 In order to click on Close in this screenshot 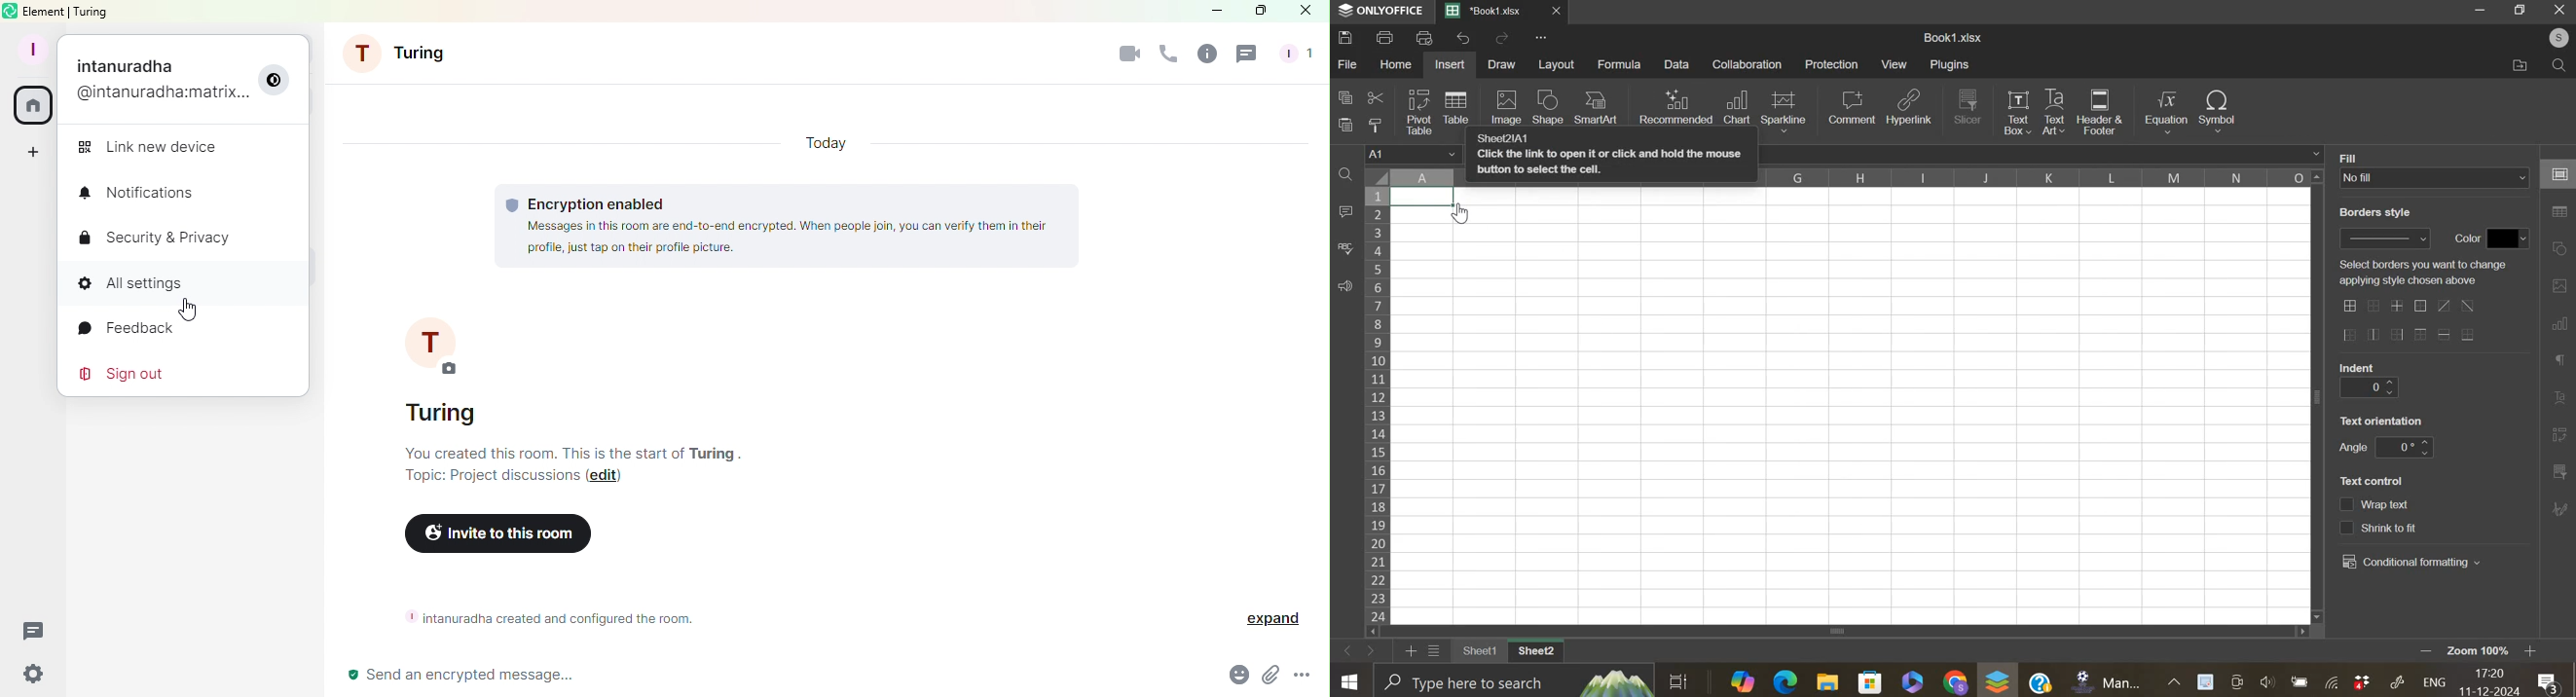, I will do `click(2560, 10)`.